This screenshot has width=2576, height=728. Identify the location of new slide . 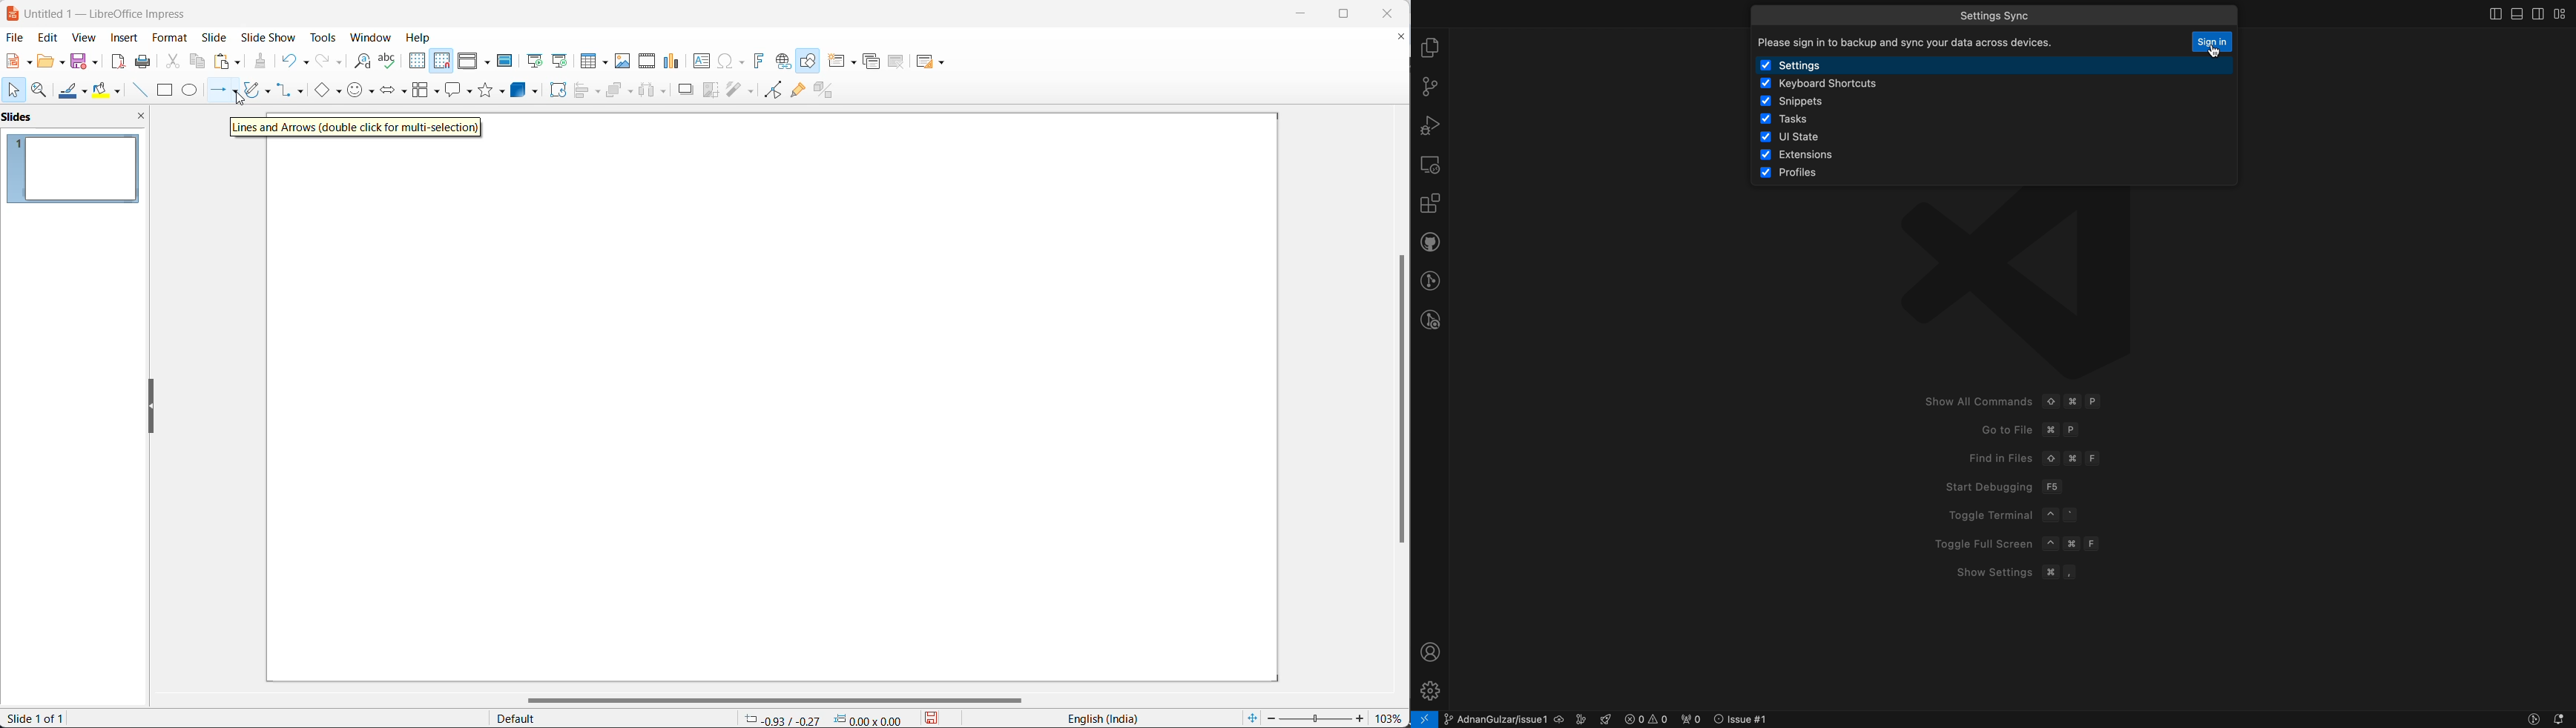
(844, 61).